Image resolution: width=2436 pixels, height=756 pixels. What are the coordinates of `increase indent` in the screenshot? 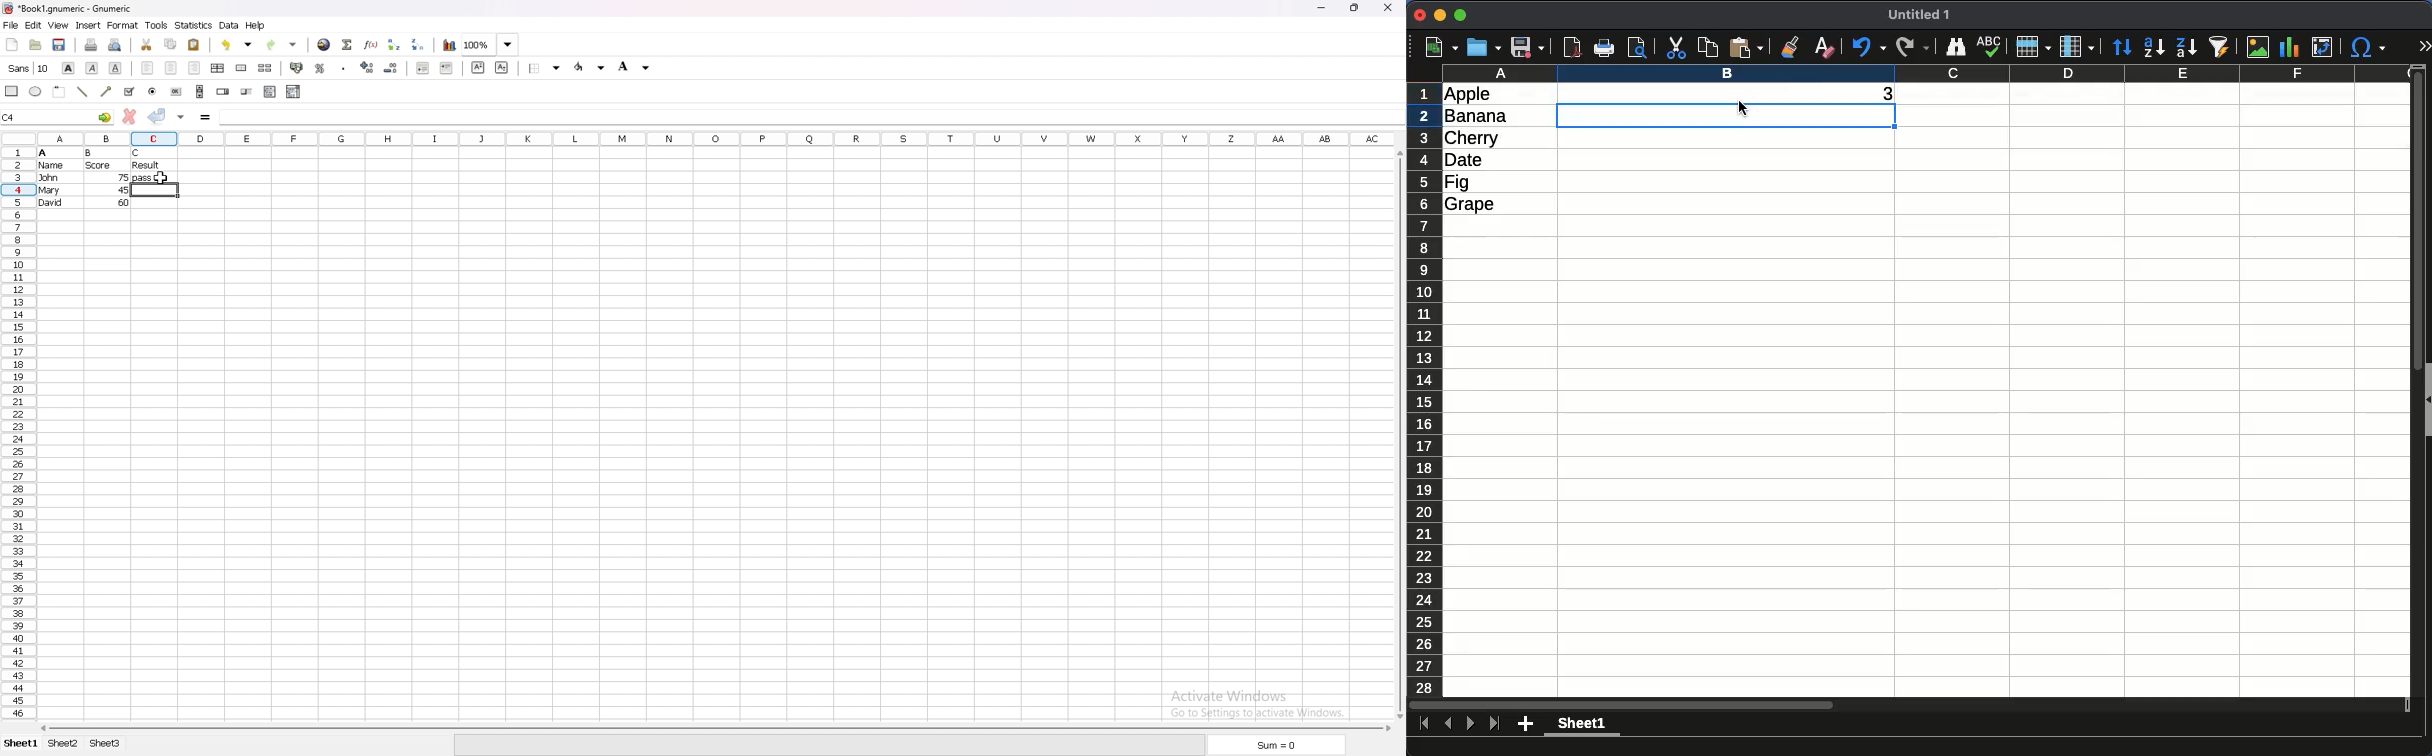 It's located at (448, 68).